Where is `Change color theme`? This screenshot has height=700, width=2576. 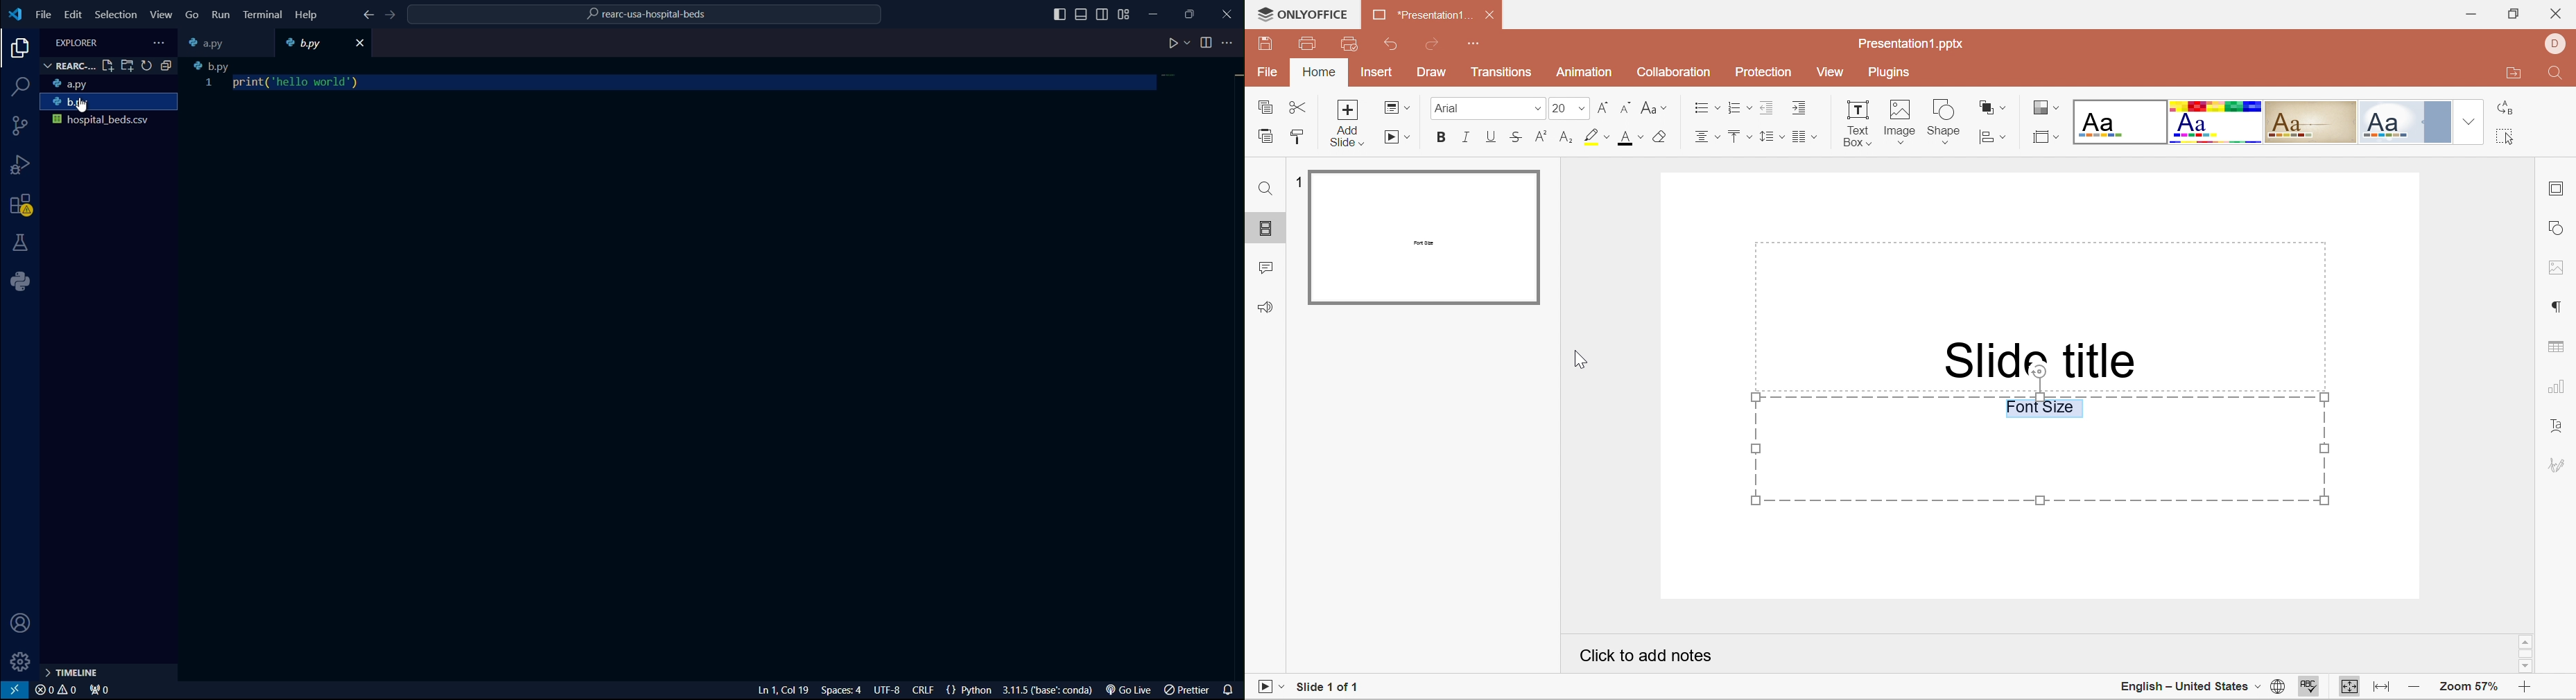
Change color theme is located at coordinates (2044, 107).